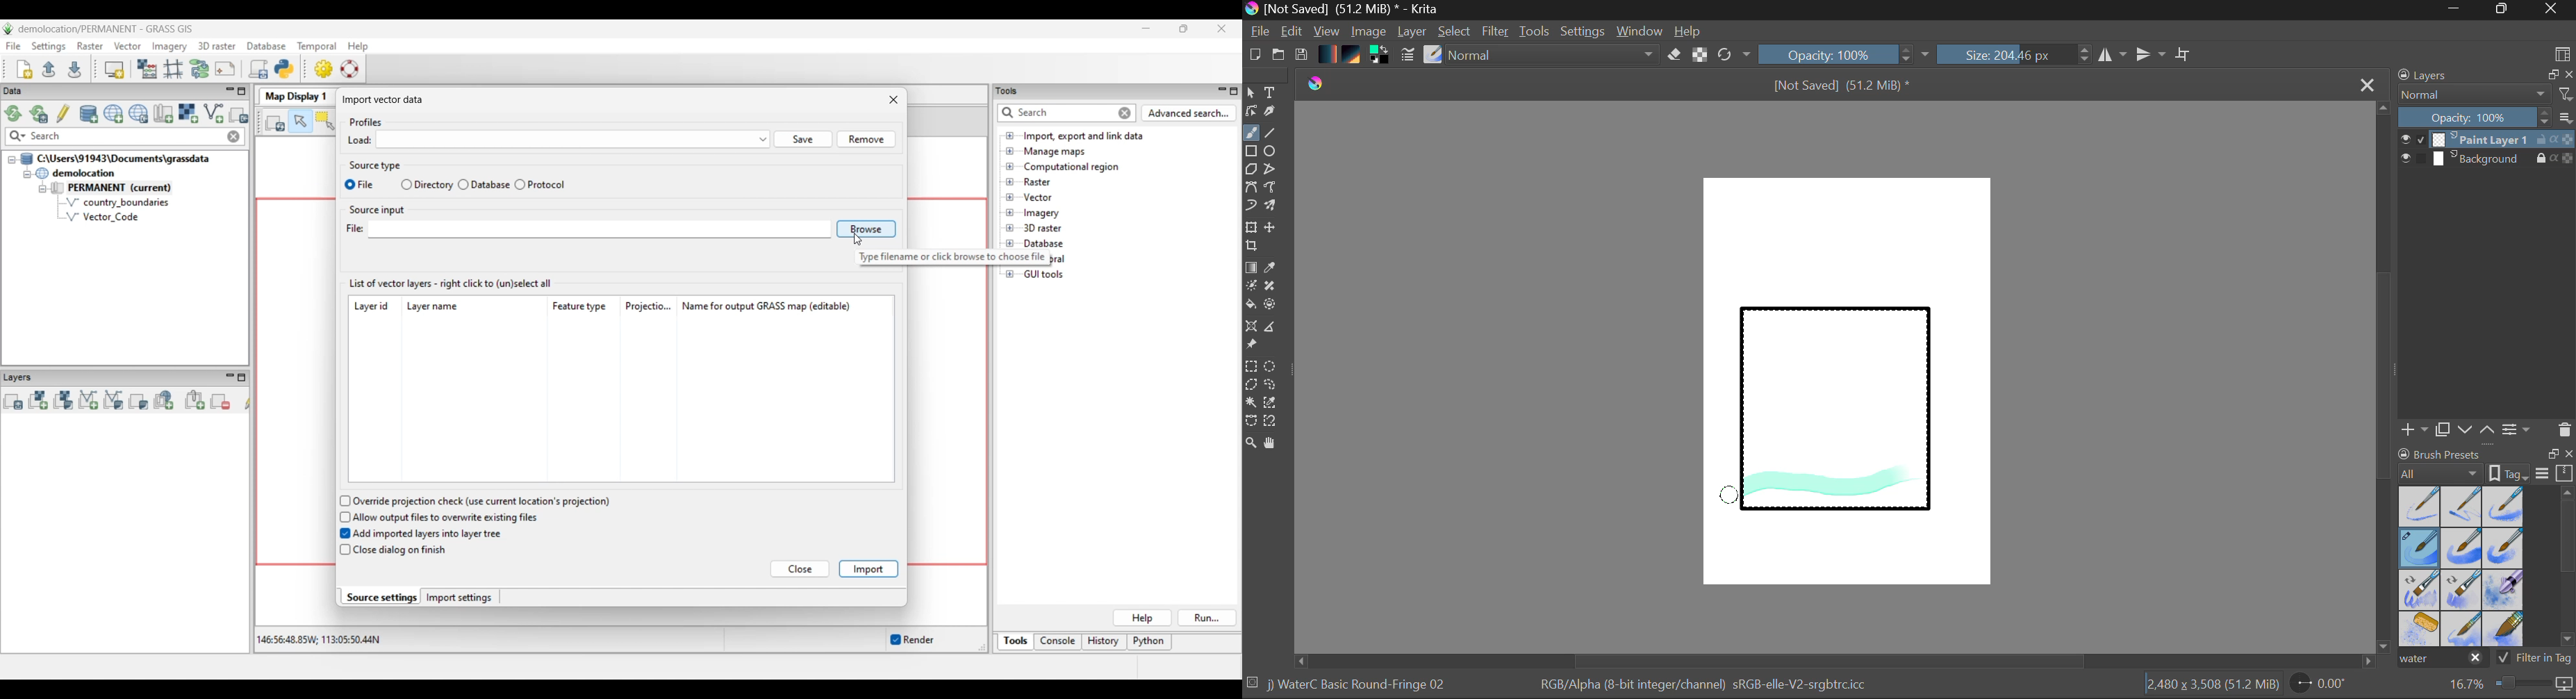  What do you see at coordinates (1269, 188) in the screenshot?
I see `Freehand Path Tool` at bounding box center [1269, 188].